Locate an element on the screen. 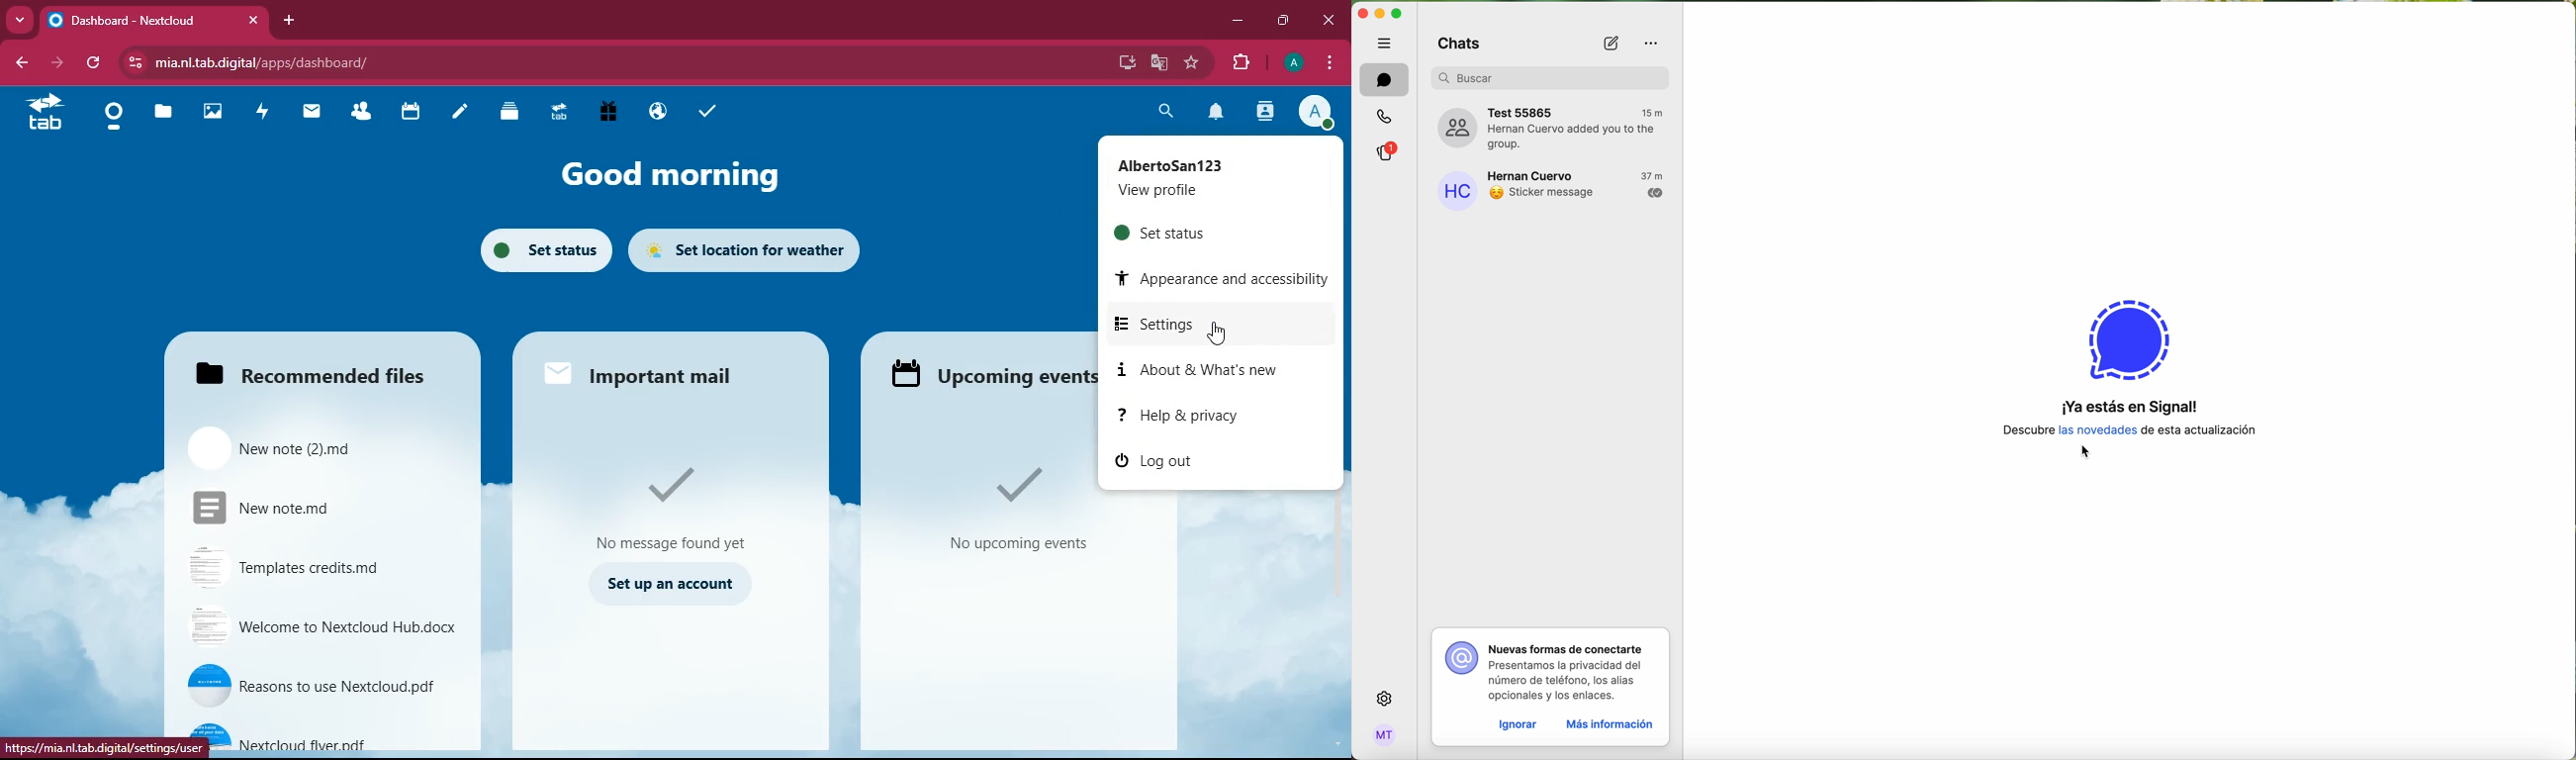 Image resolution: width=2576 pixels, height=784 pixels. about & what's new is located at coordinates (1216, 368).